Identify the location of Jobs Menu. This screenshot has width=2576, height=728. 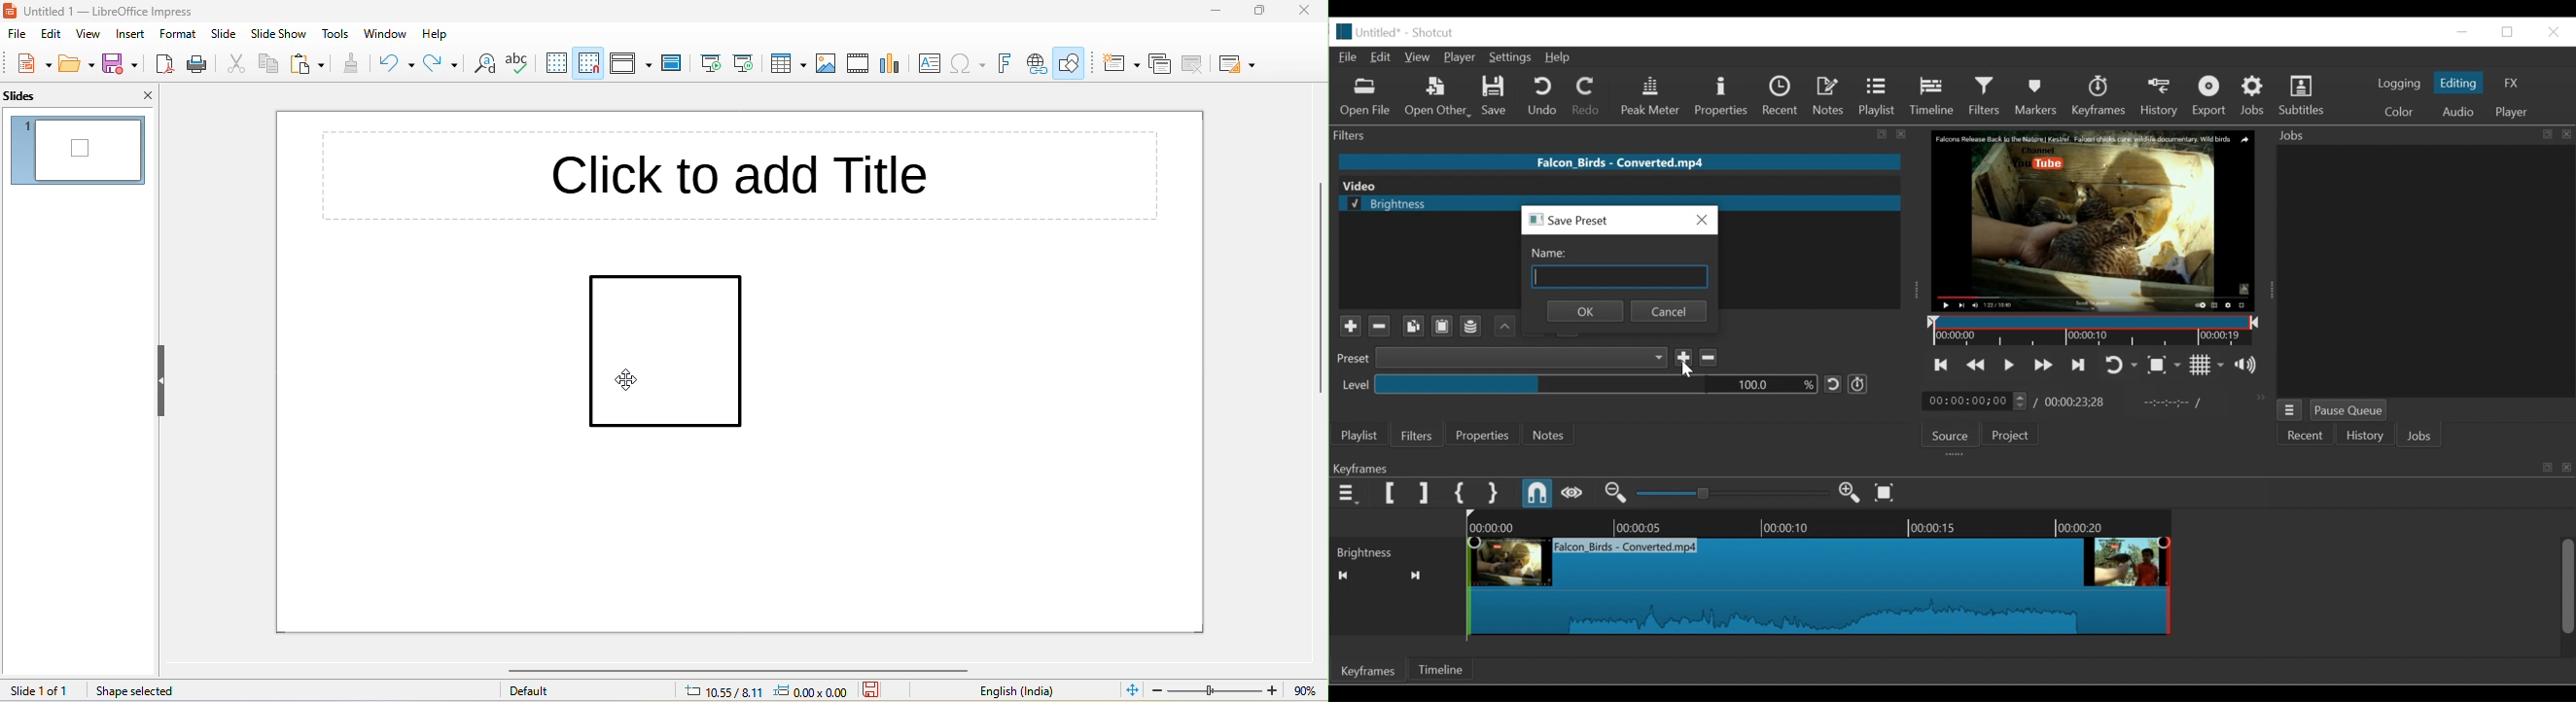
(2291, 410).